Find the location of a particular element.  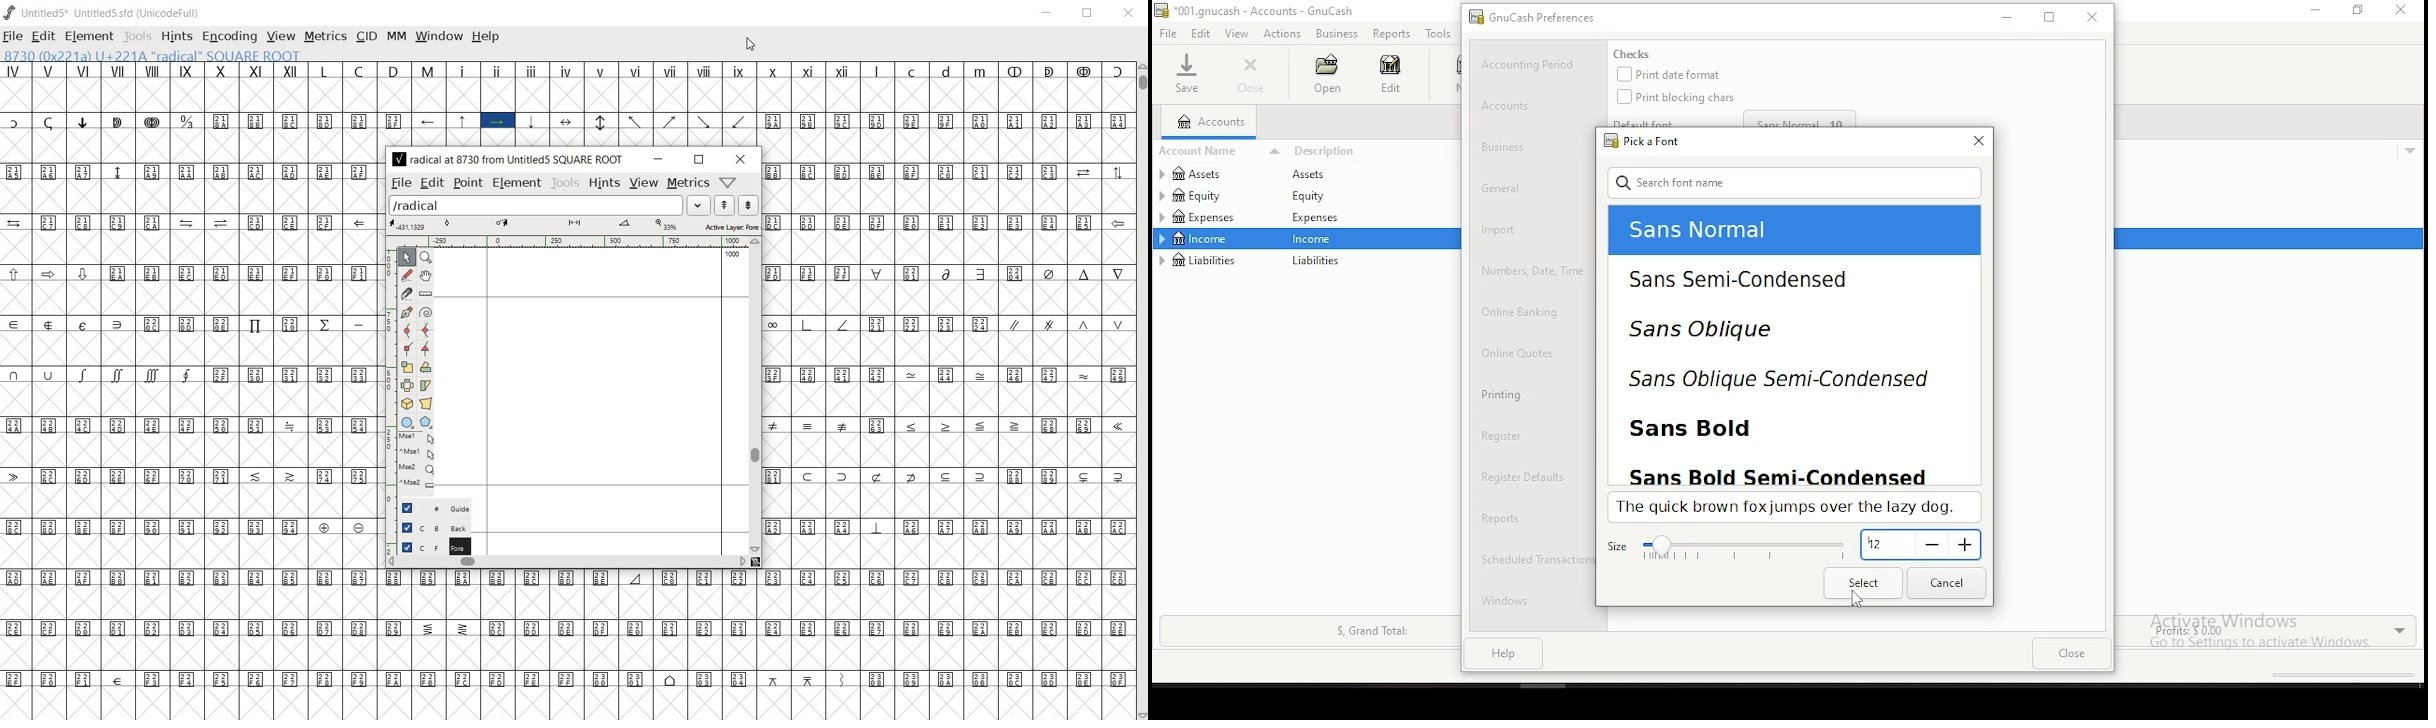

EDIT is located at coordinates (42, 36).